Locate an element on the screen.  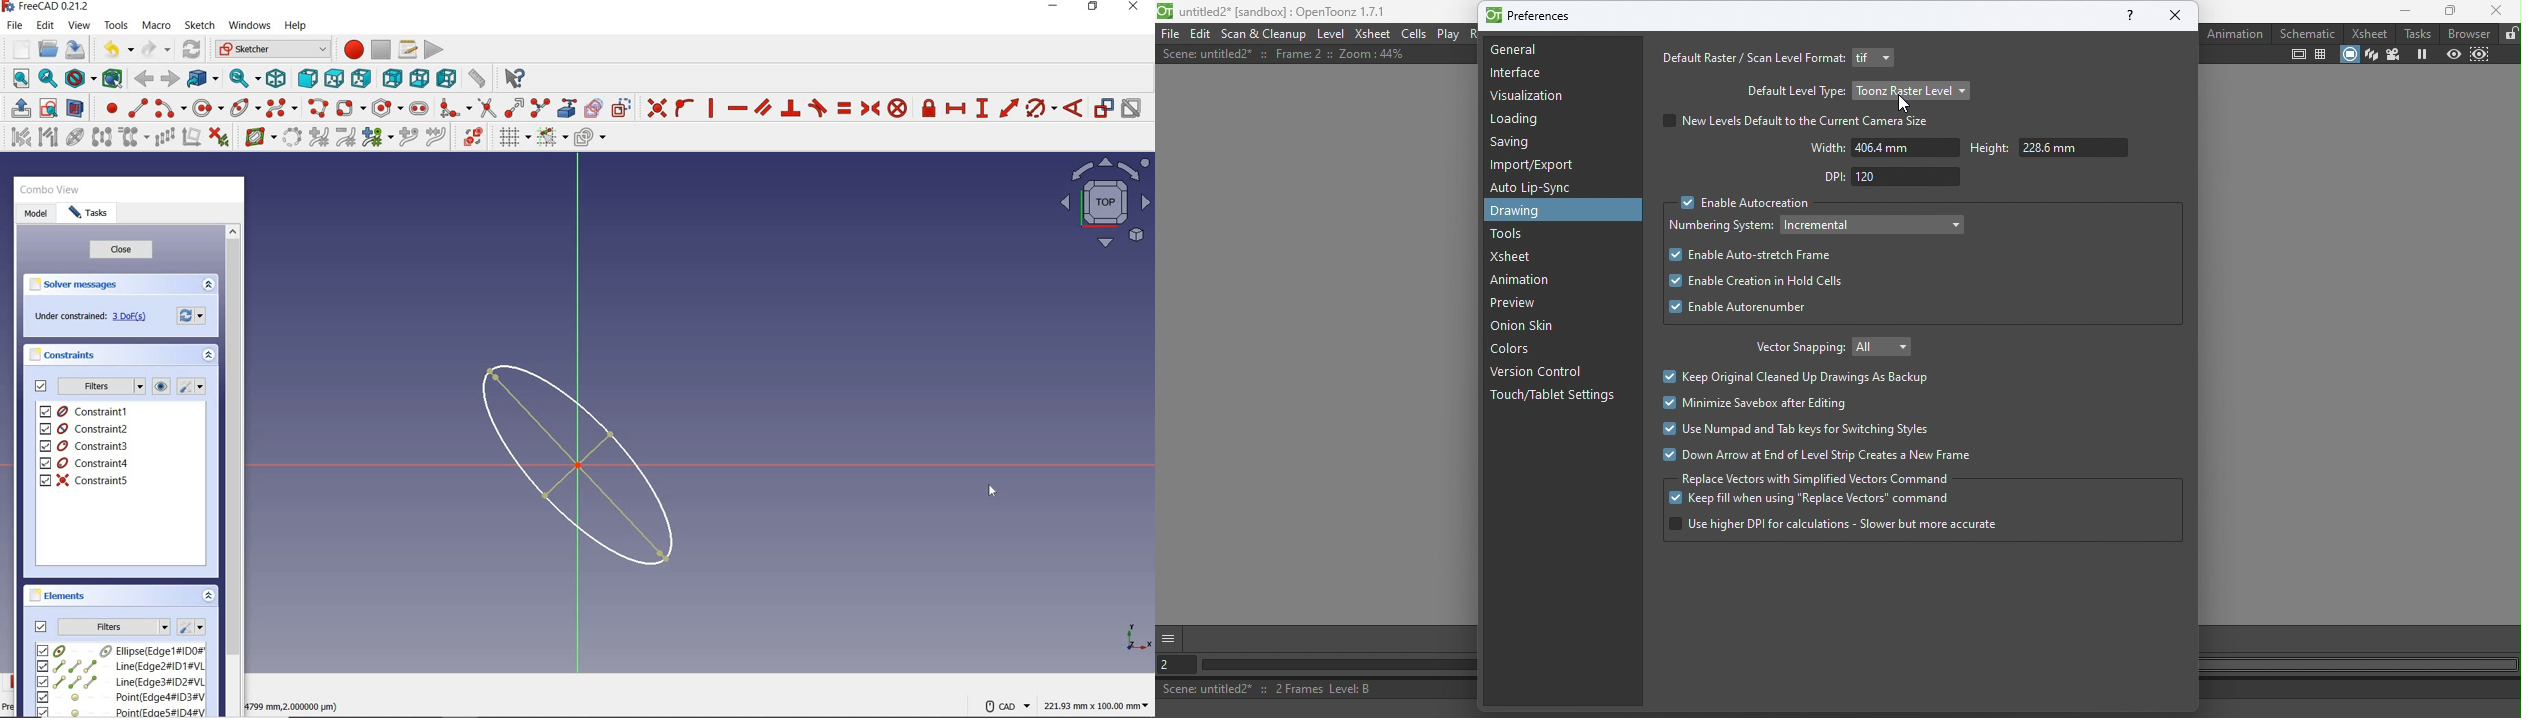
remove axes alignment is located at coordinates (191, 138).